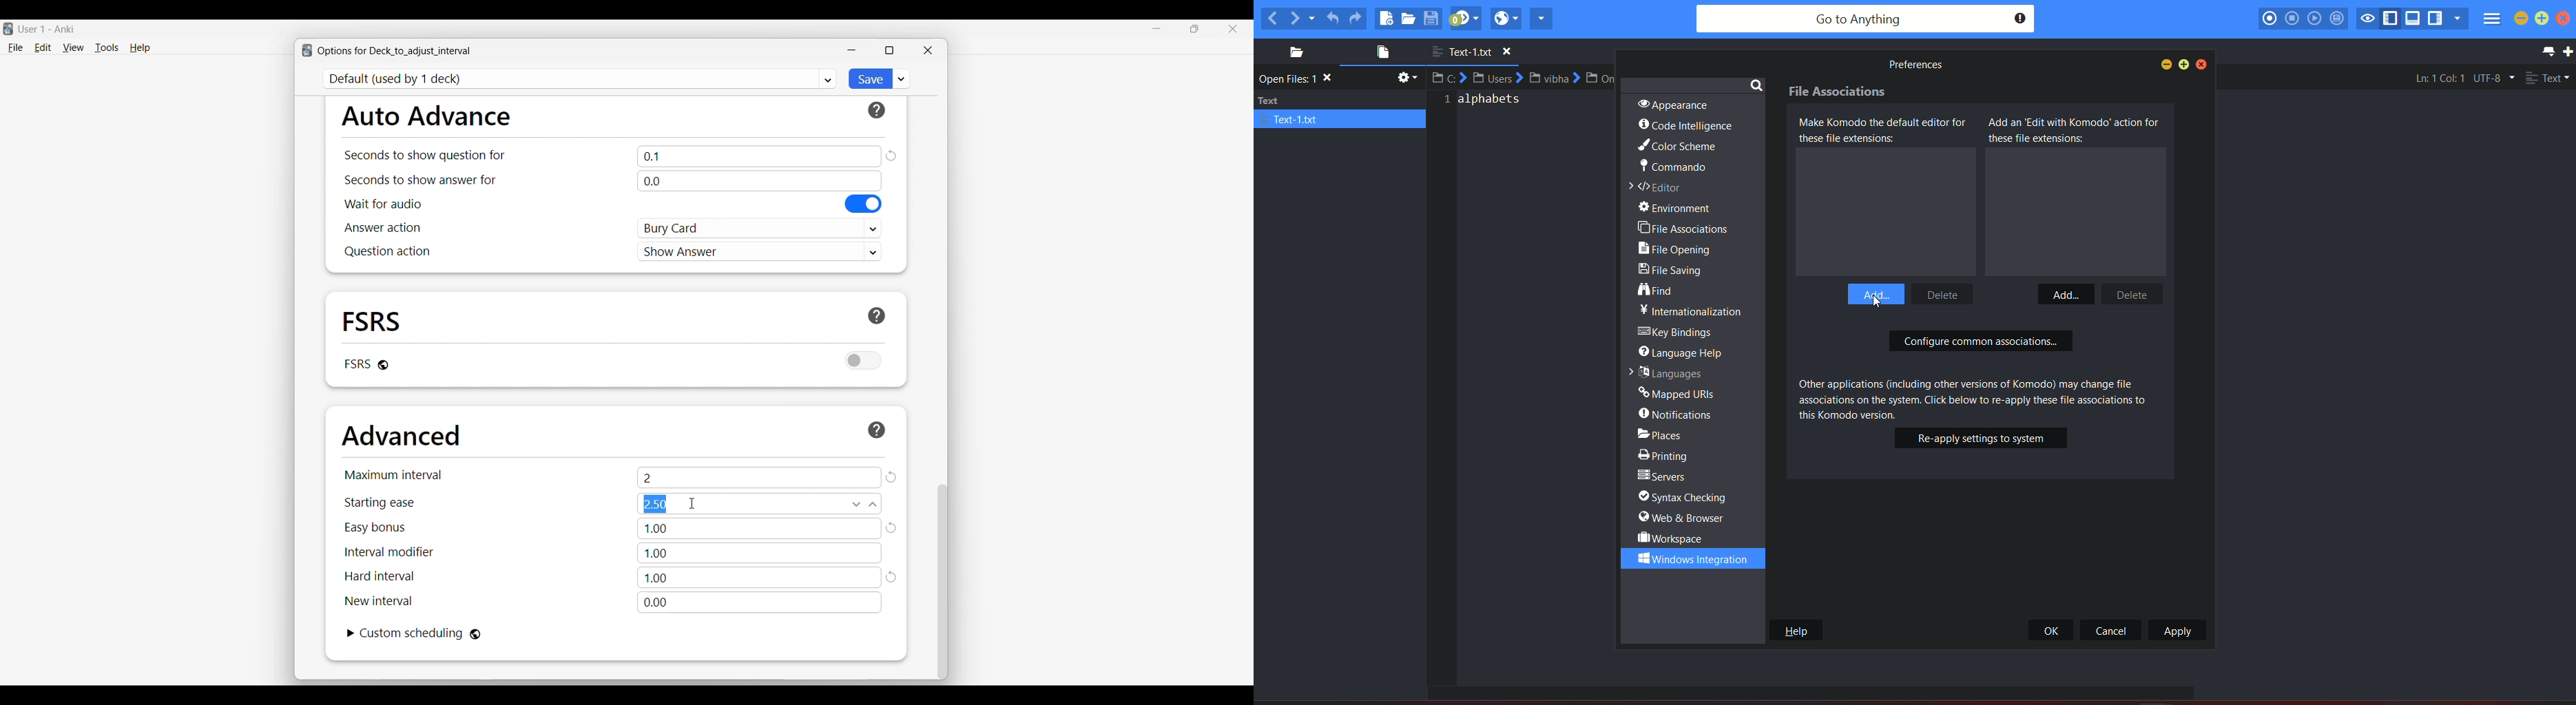  Describe the element at coordinates (1233, 29) in the screenshot. I see `Close interface` at that location.